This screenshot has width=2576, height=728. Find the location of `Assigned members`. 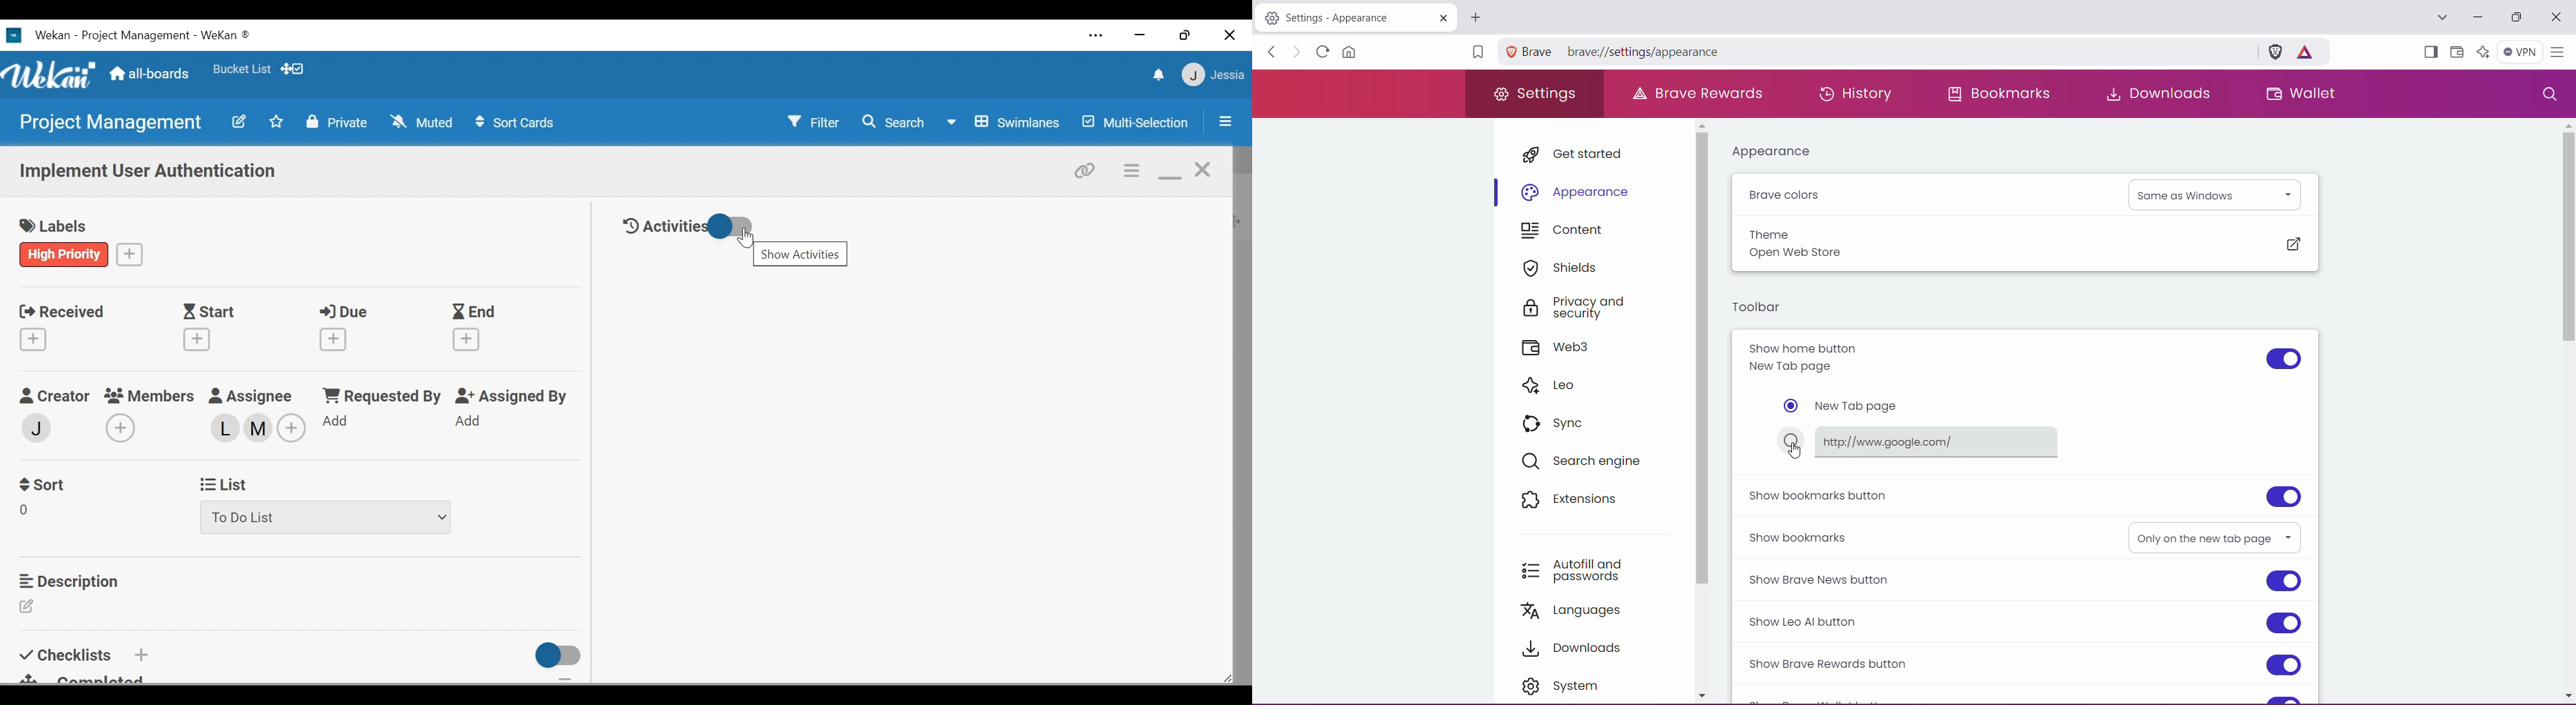

Assigned members is located at coordinates (226, 428).